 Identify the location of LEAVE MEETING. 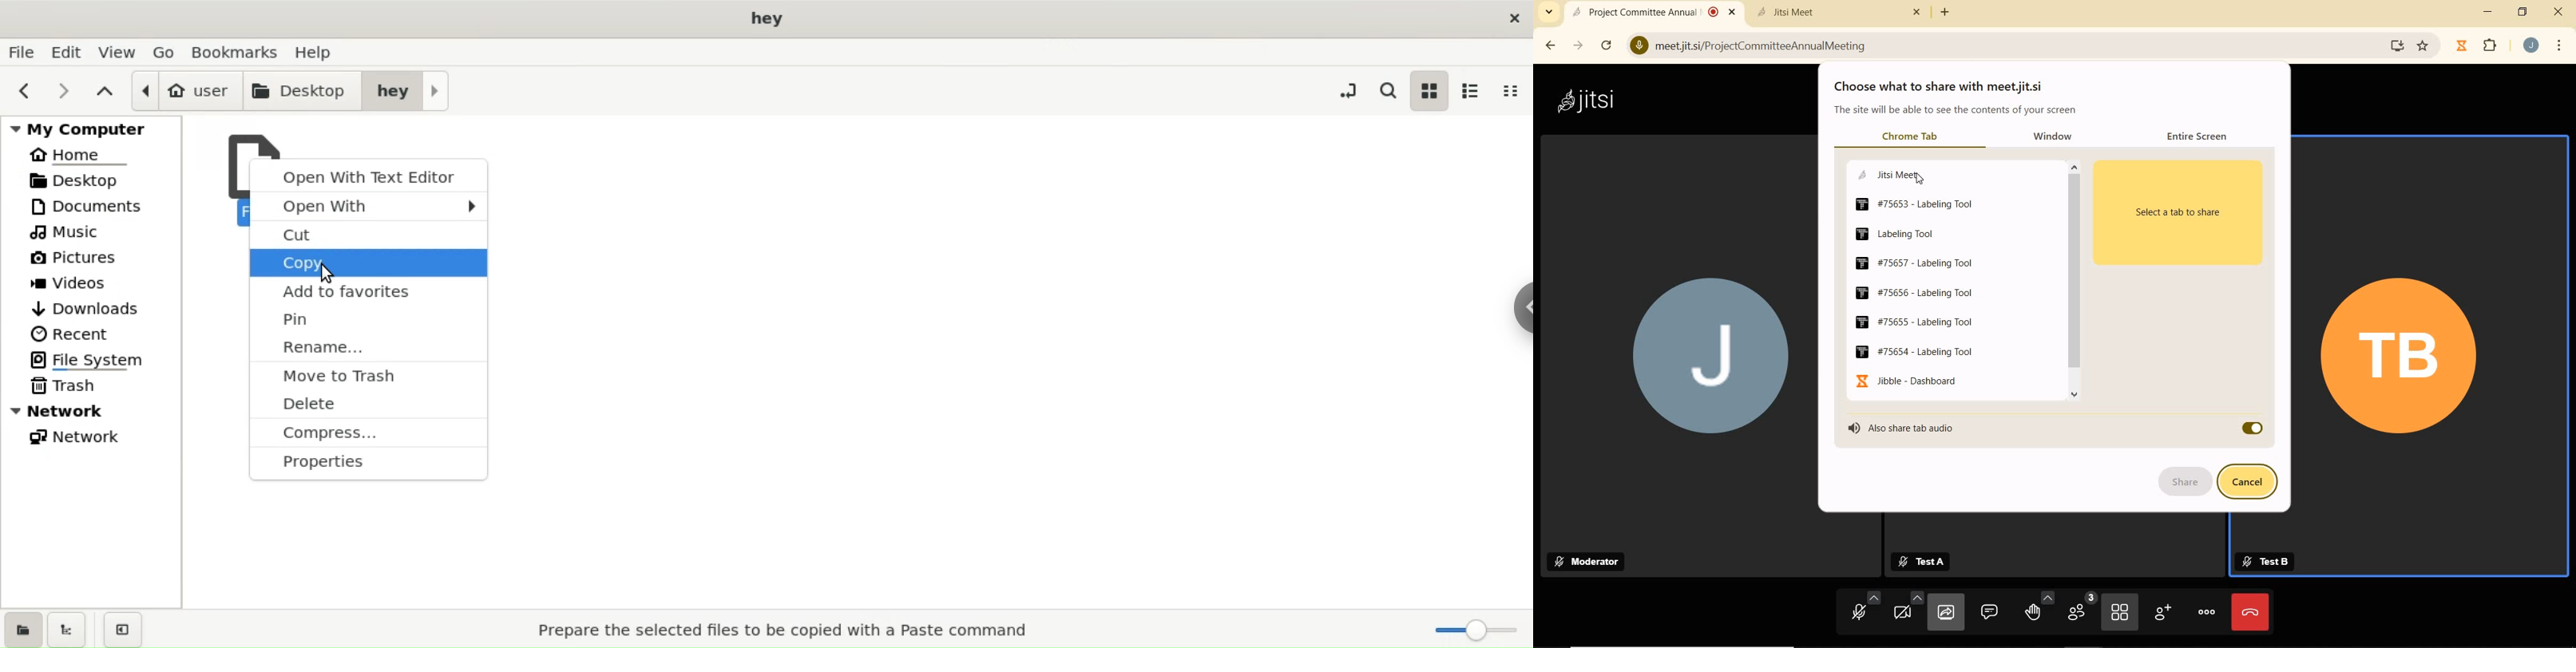
(2250, 611).